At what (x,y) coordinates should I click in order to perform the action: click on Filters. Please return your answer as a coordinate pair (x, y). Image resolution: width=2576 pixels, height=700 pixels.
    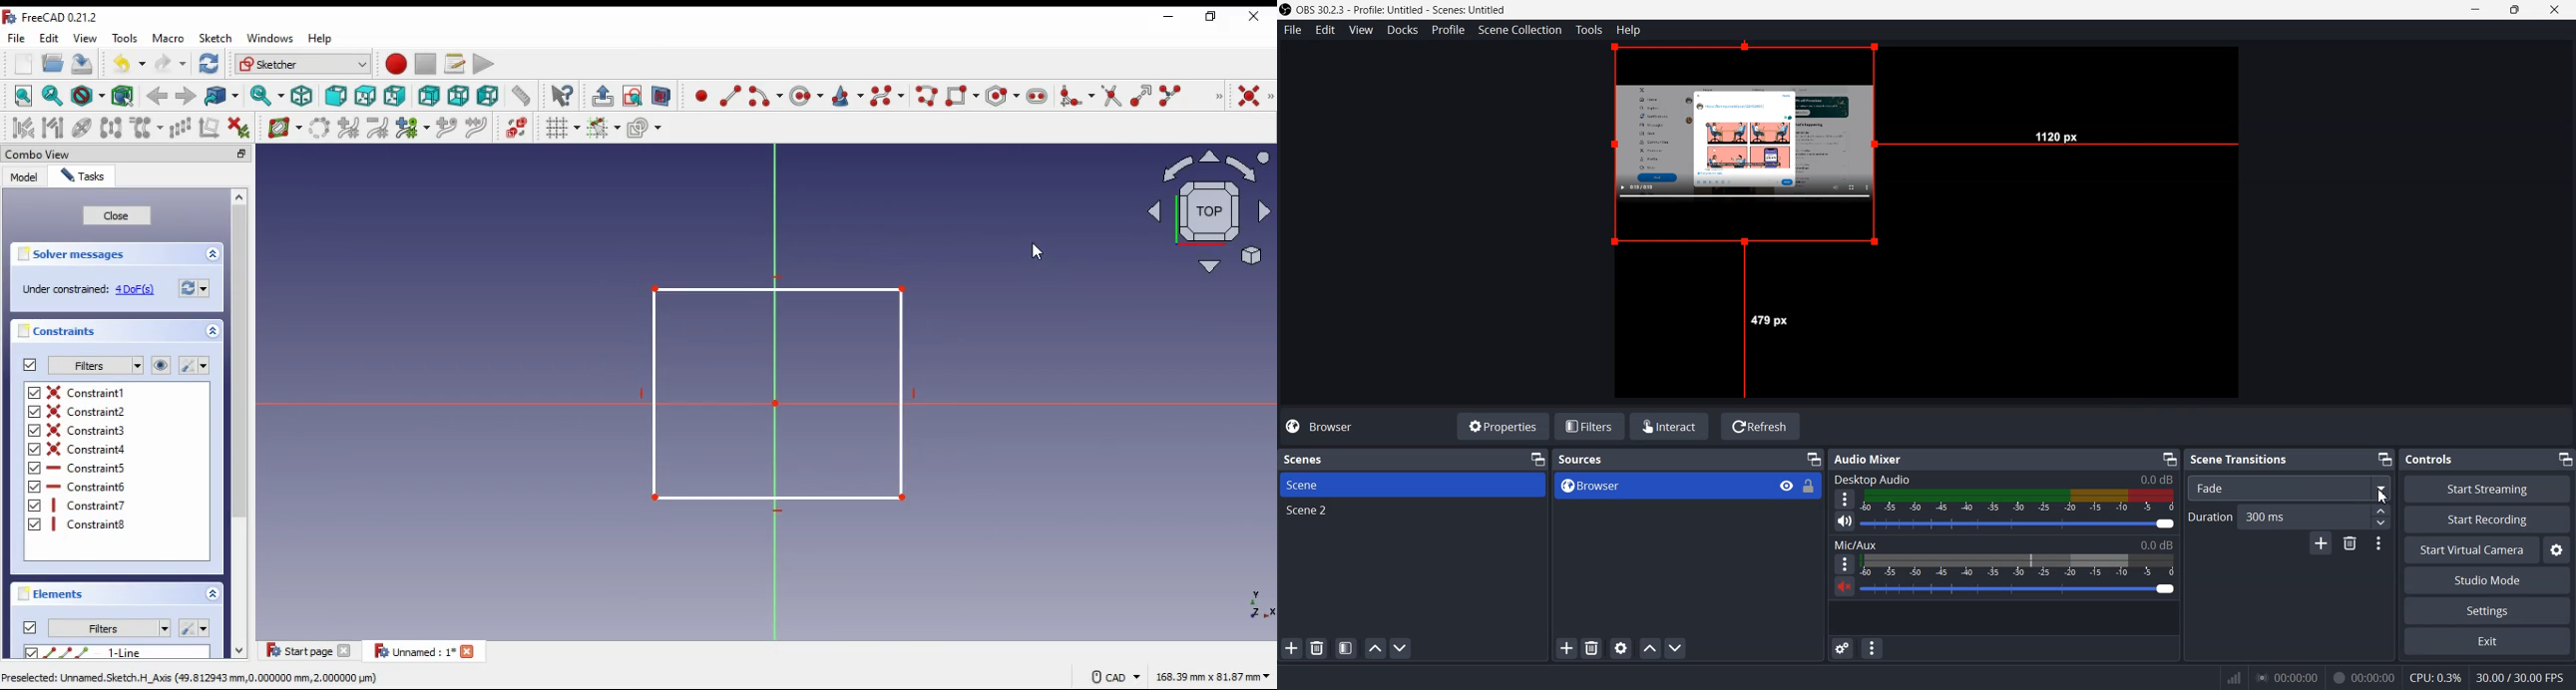
    Looking at the image, I should click on (1590, 426).